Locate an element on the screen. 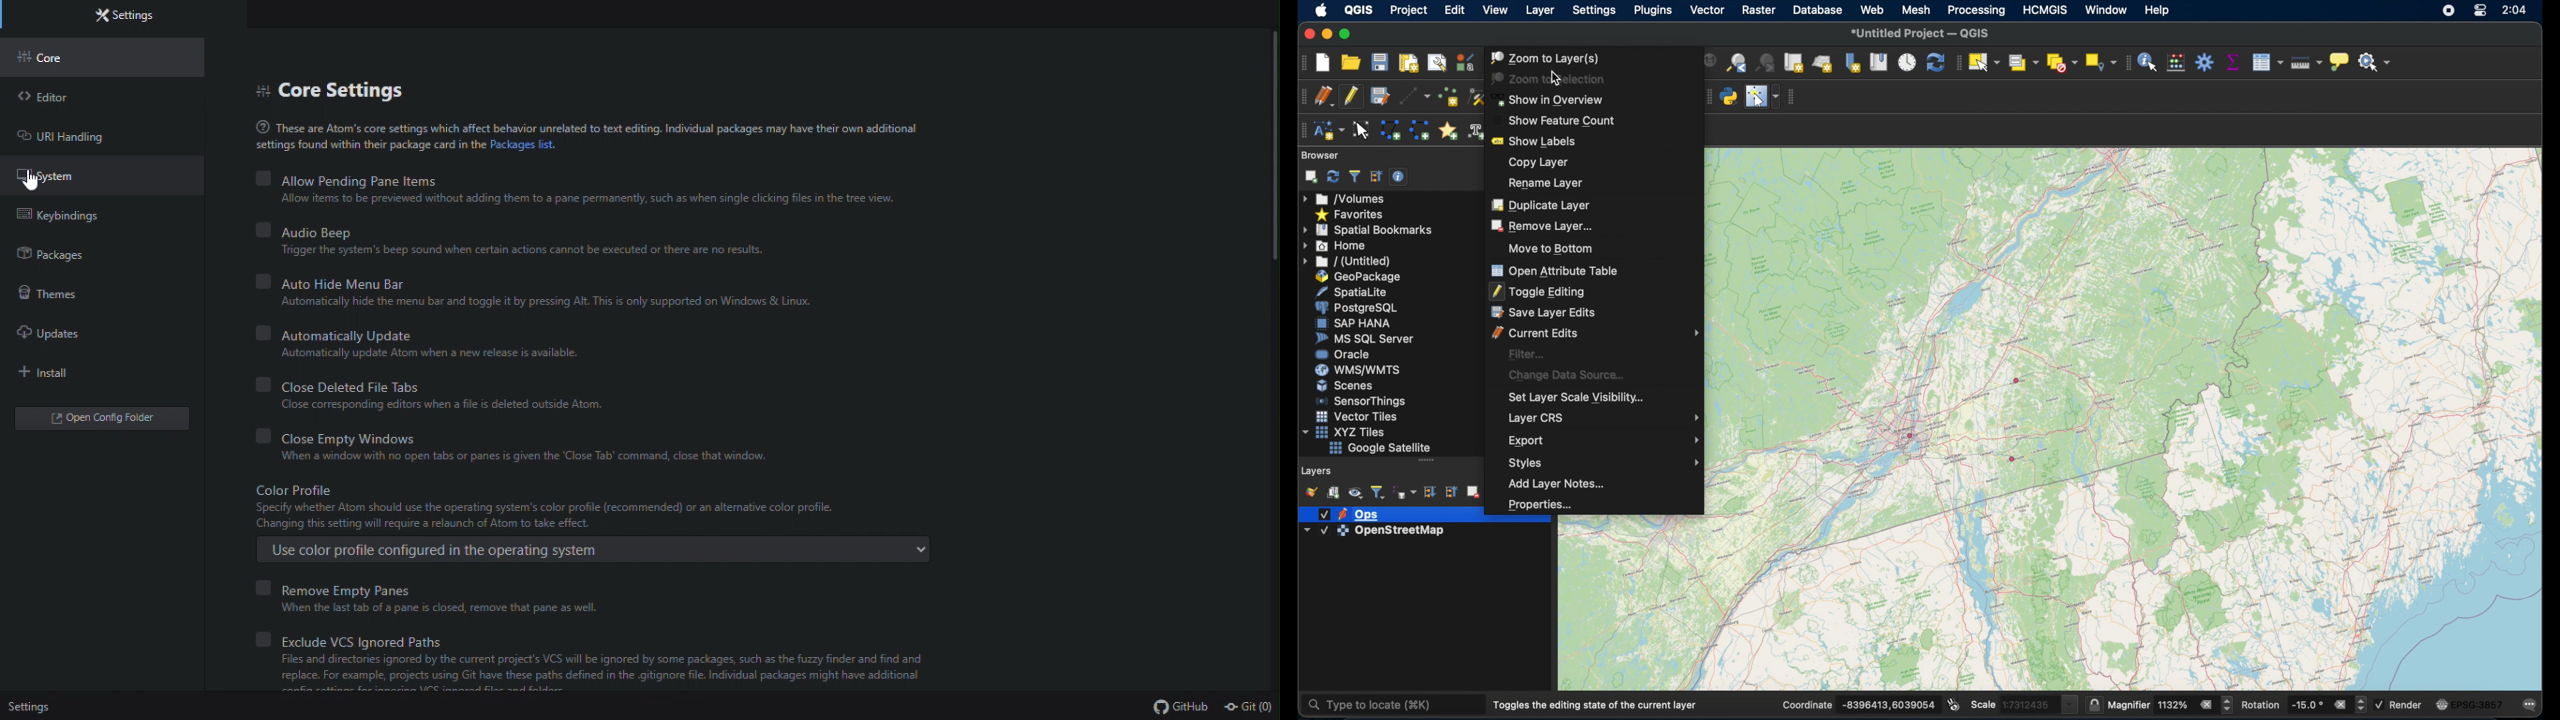 This screenshot has width=2576, height=728. switch mouse cursor to configurable pointer is located at coordinates (1761, 95).